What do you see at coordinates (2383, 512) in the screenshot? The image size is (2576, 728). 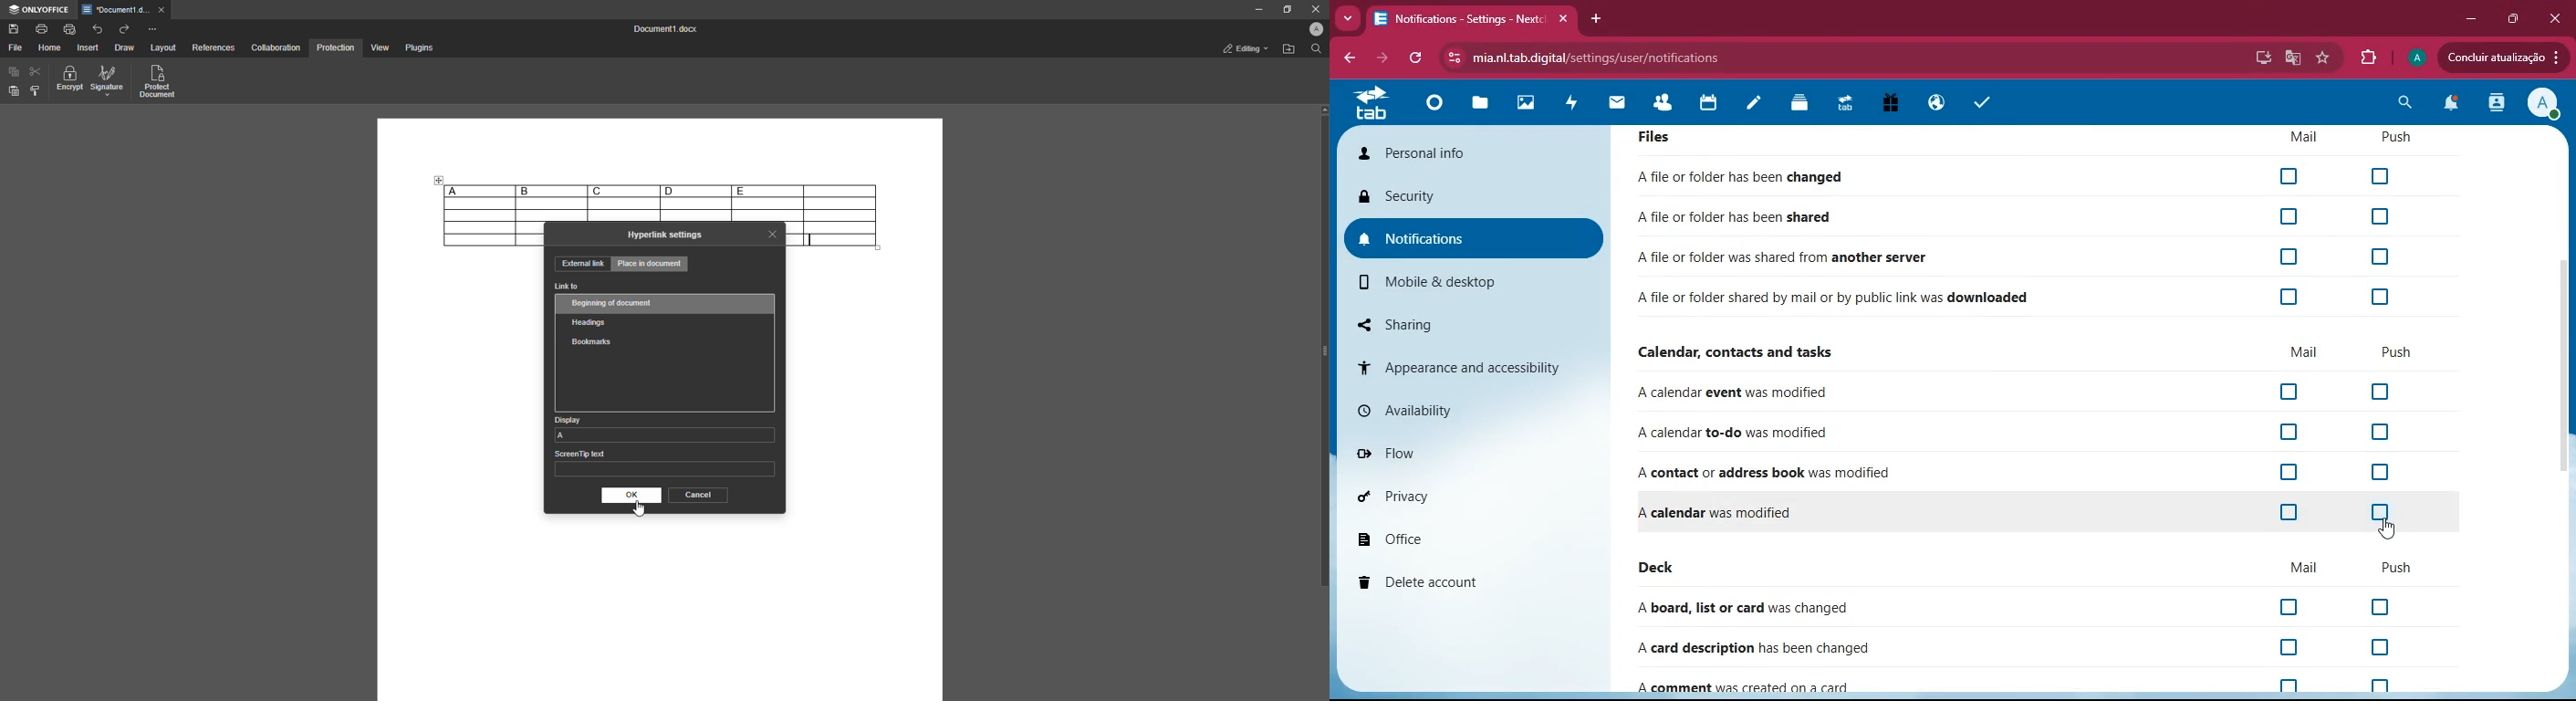 I see `off` at bounding box center [2383, 512].